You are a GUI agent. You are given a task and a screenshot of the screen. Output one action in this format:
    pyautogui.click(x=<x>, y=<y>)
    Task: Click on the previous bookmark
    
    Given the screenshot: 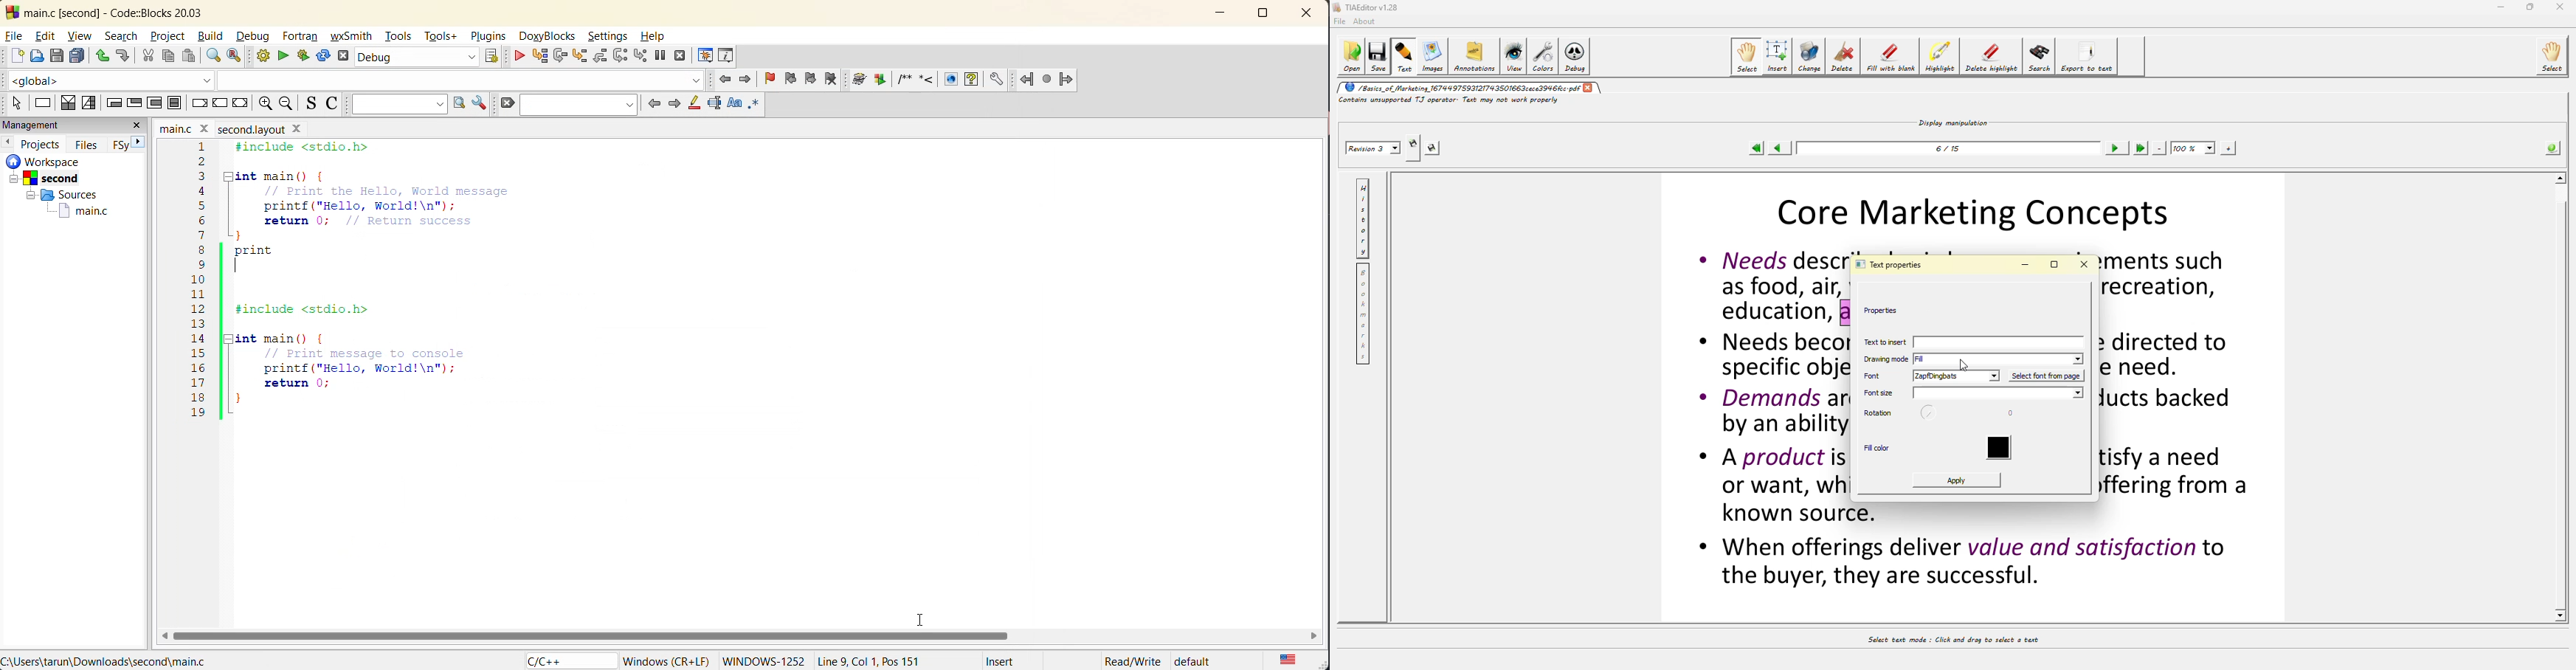 What is the action you would take?
    pyautogui.click(x=789, y=79)
    